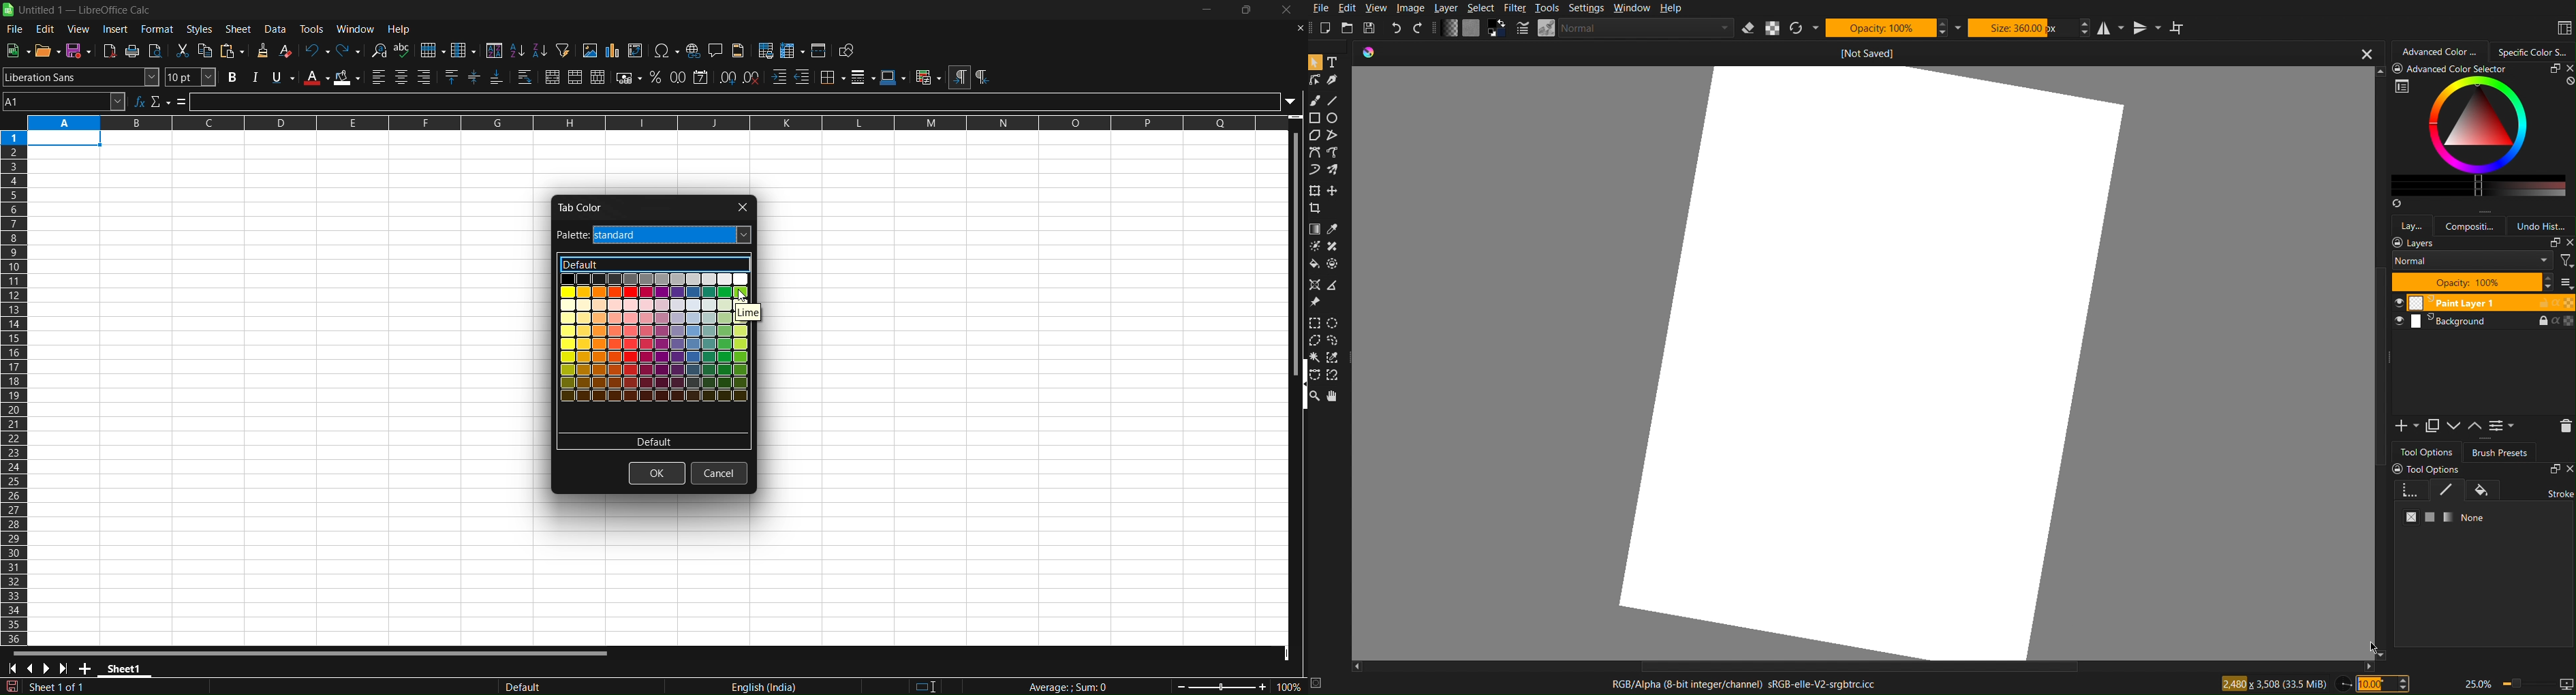 The height and width of the screenshot is (700, 2576). What do you see at coordinates (234, 51) in the screenshot?
I see `paste` at bounding box center [234, 51].